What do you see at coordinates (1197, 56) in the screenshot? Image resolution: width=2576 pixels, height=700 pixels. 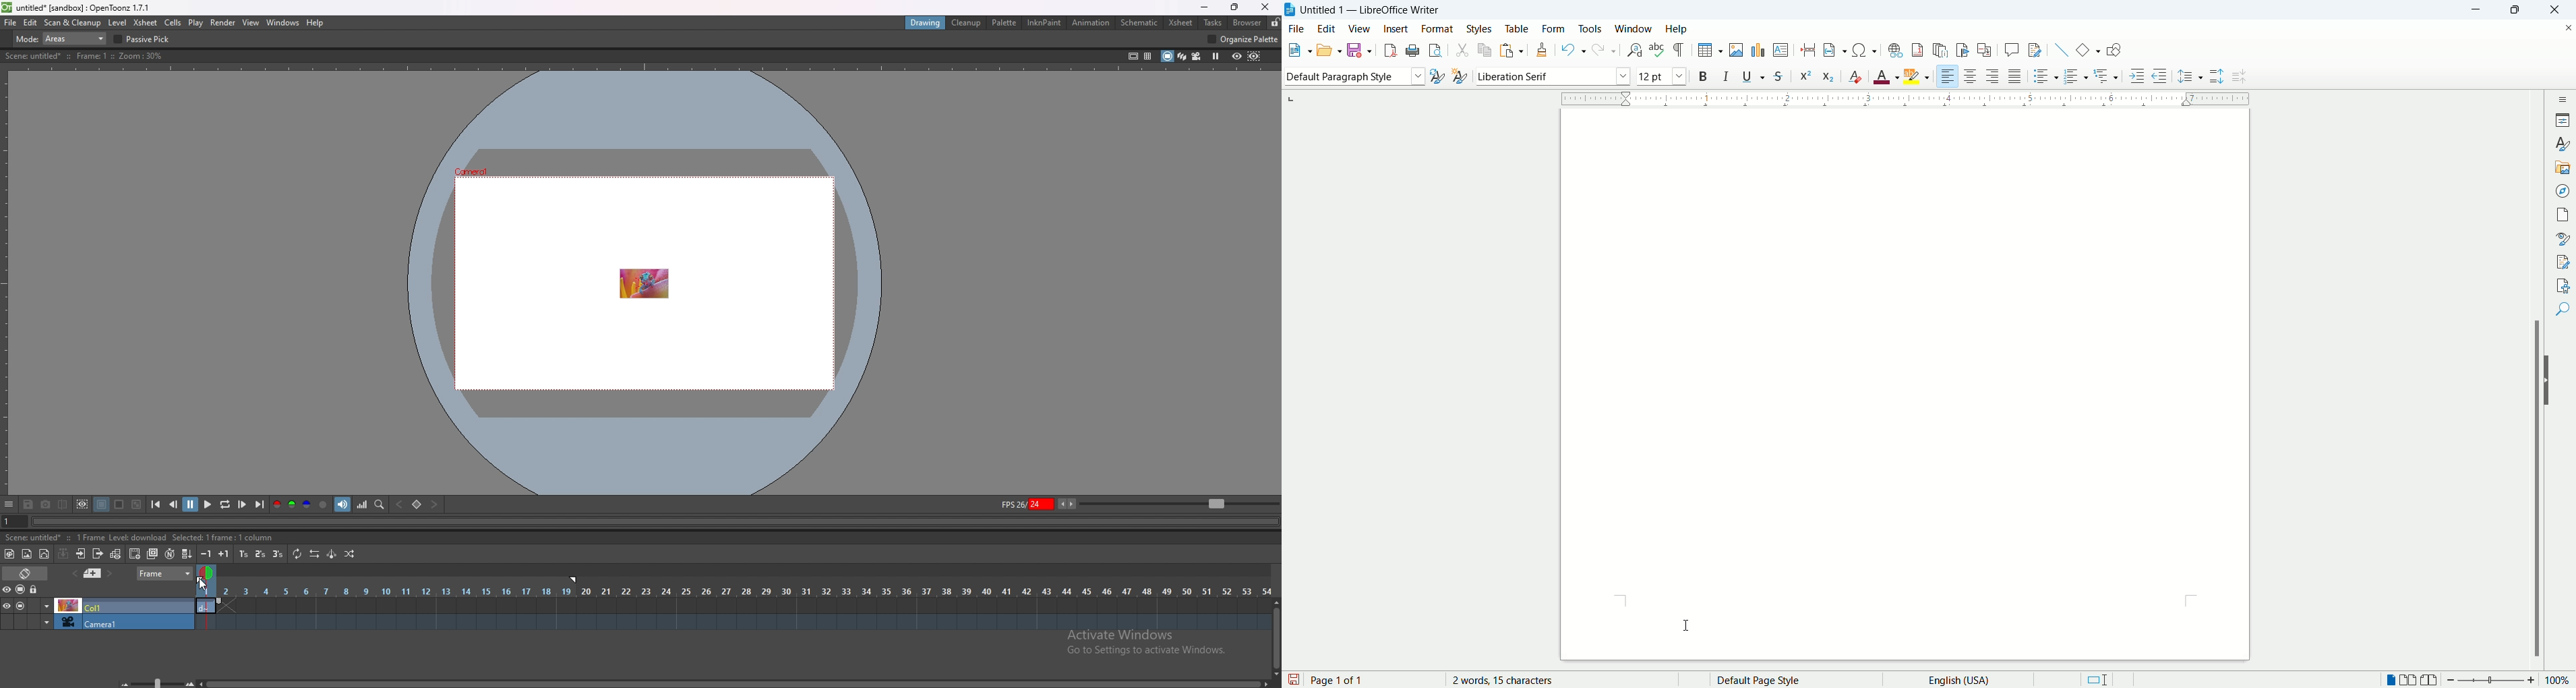 I see `camera view` at bounding box center [1197, 56].